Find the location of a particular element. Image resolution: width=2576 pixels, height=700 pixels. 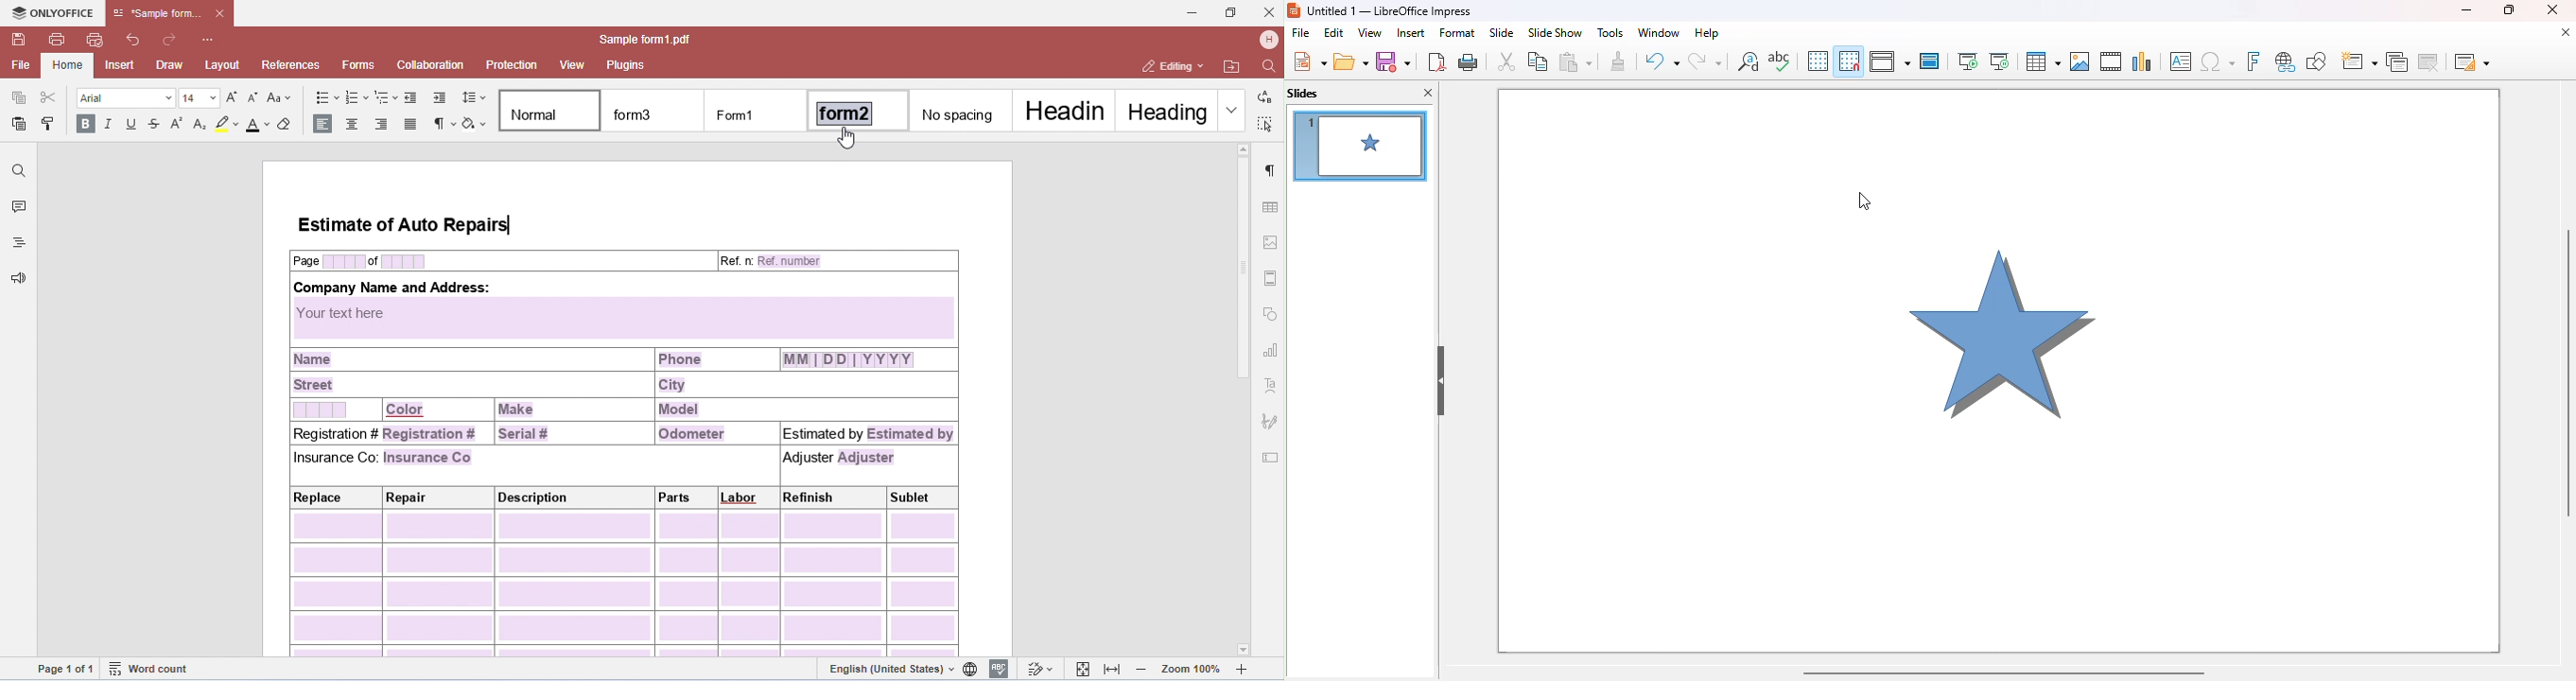

master slide is located at coordinates (1931, 61).